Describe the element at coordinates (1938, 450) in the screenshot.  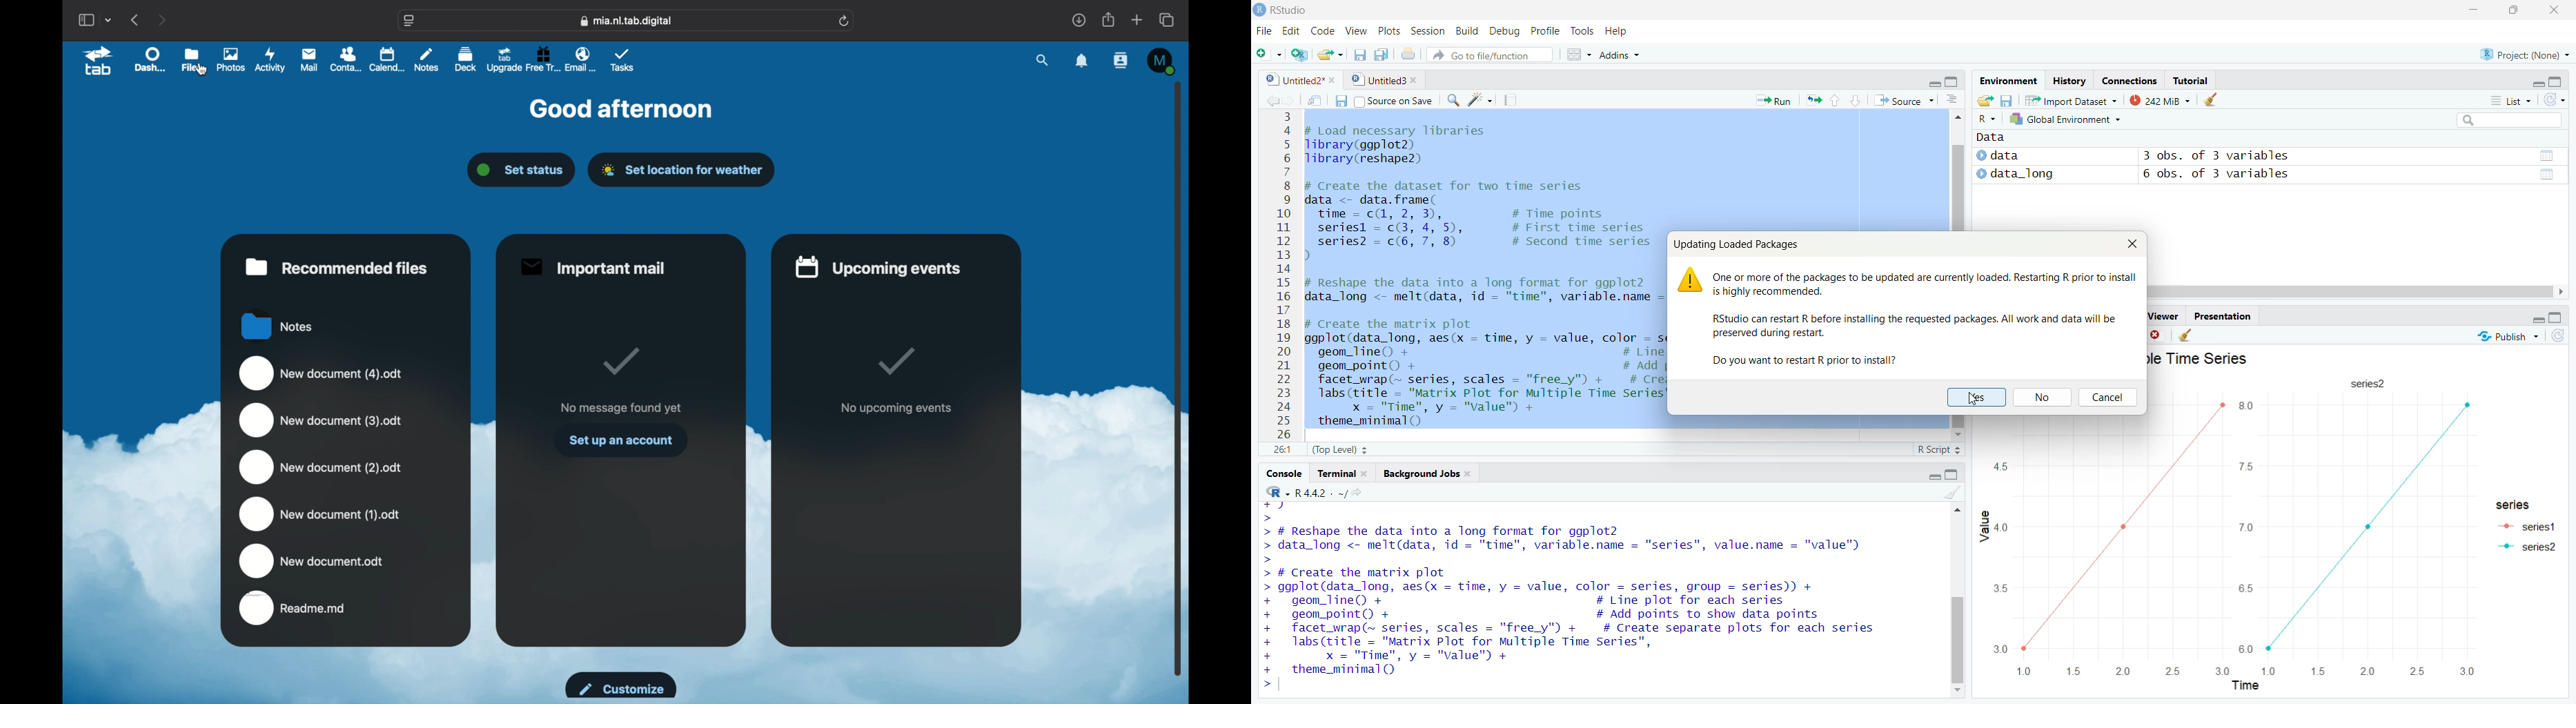
I see `R Script ` at that location.